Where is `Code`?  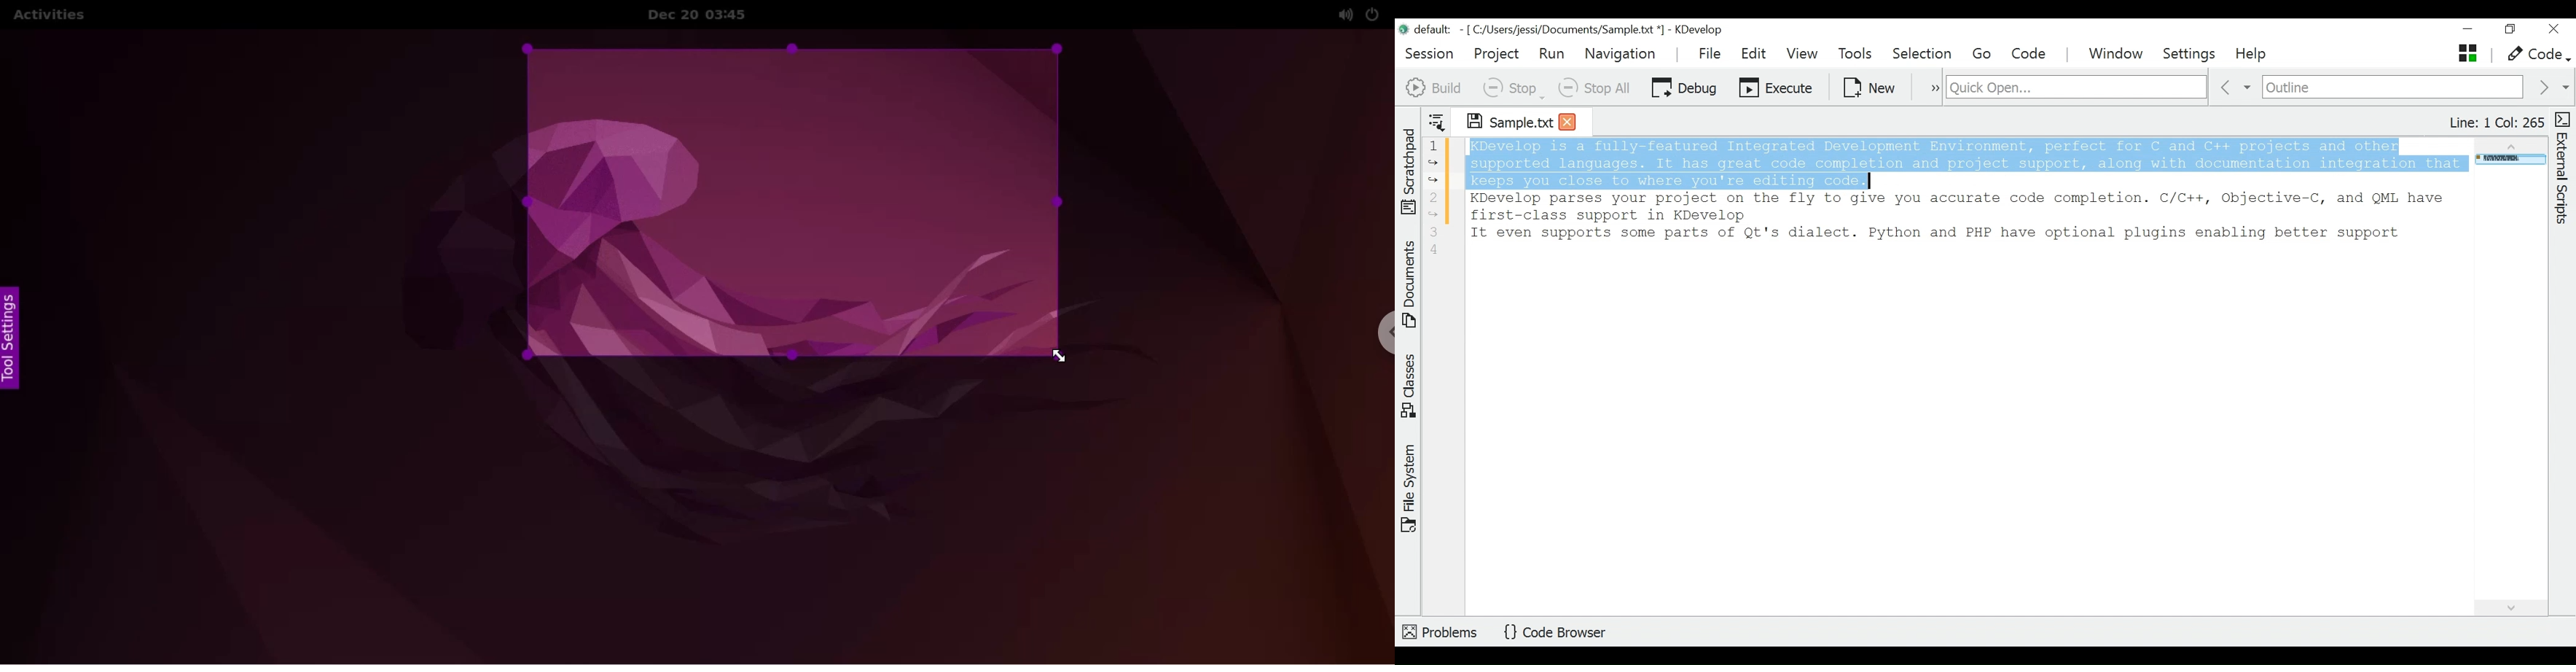 Code is located at coordinates (2030, 54).